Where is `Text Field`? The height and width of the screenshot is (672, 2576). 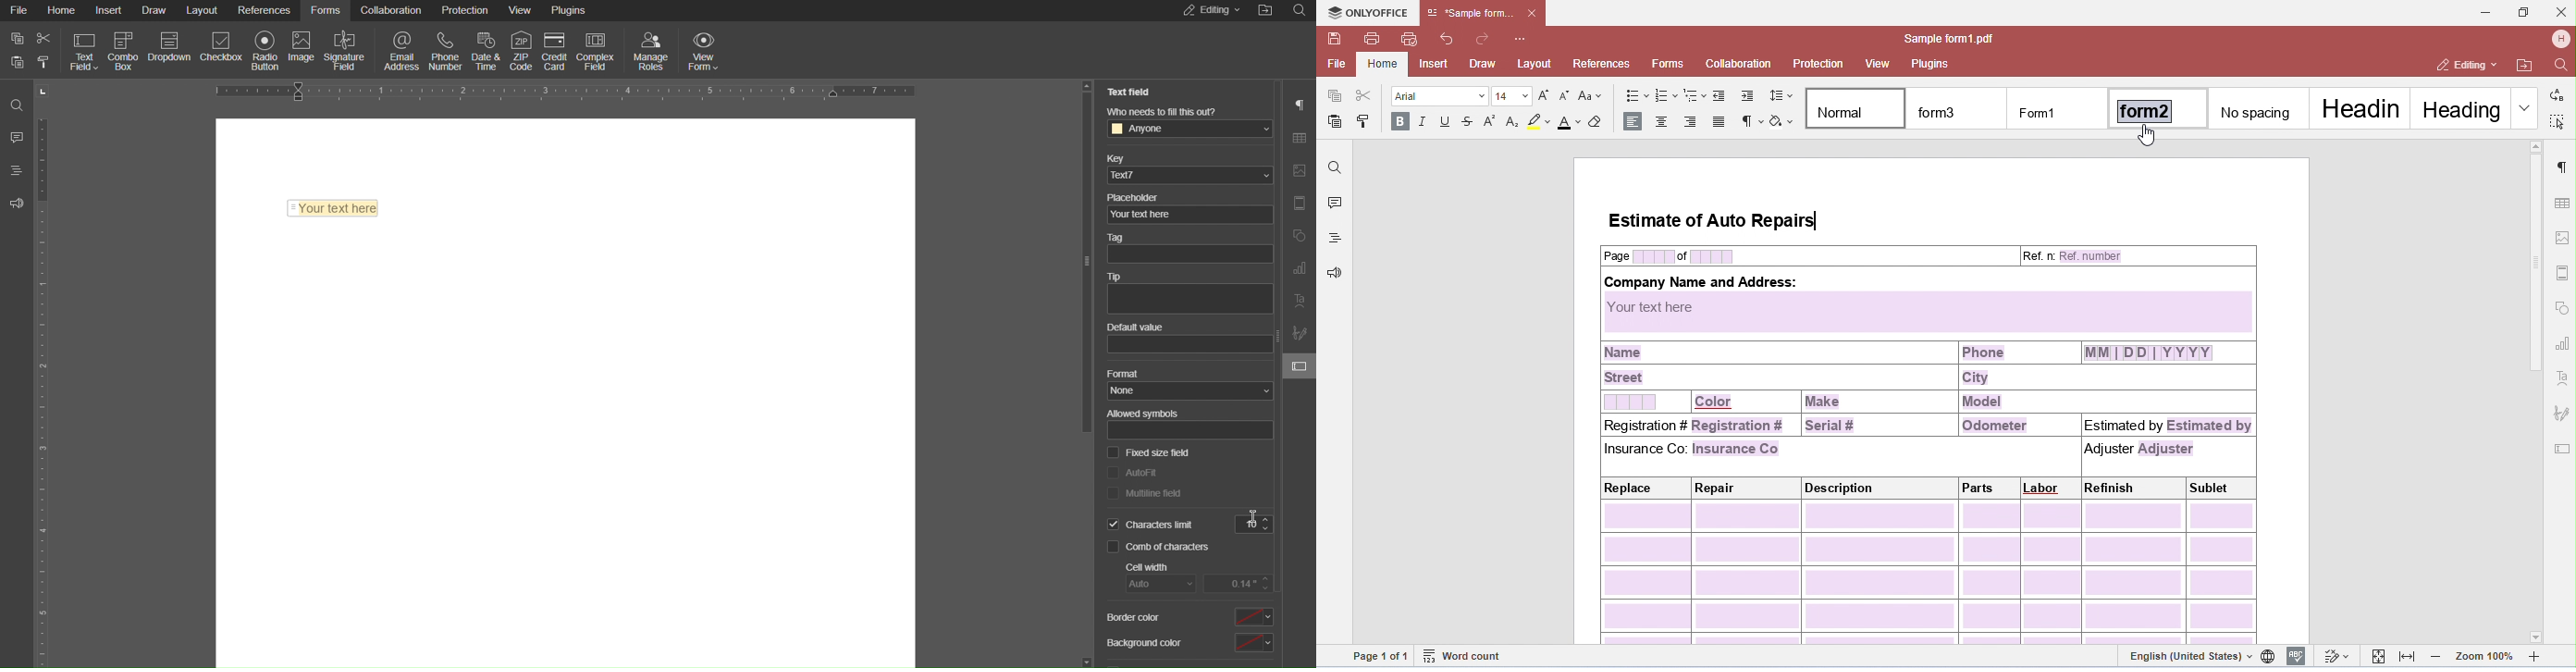 Text Field is located at coordinates (1133, 92).